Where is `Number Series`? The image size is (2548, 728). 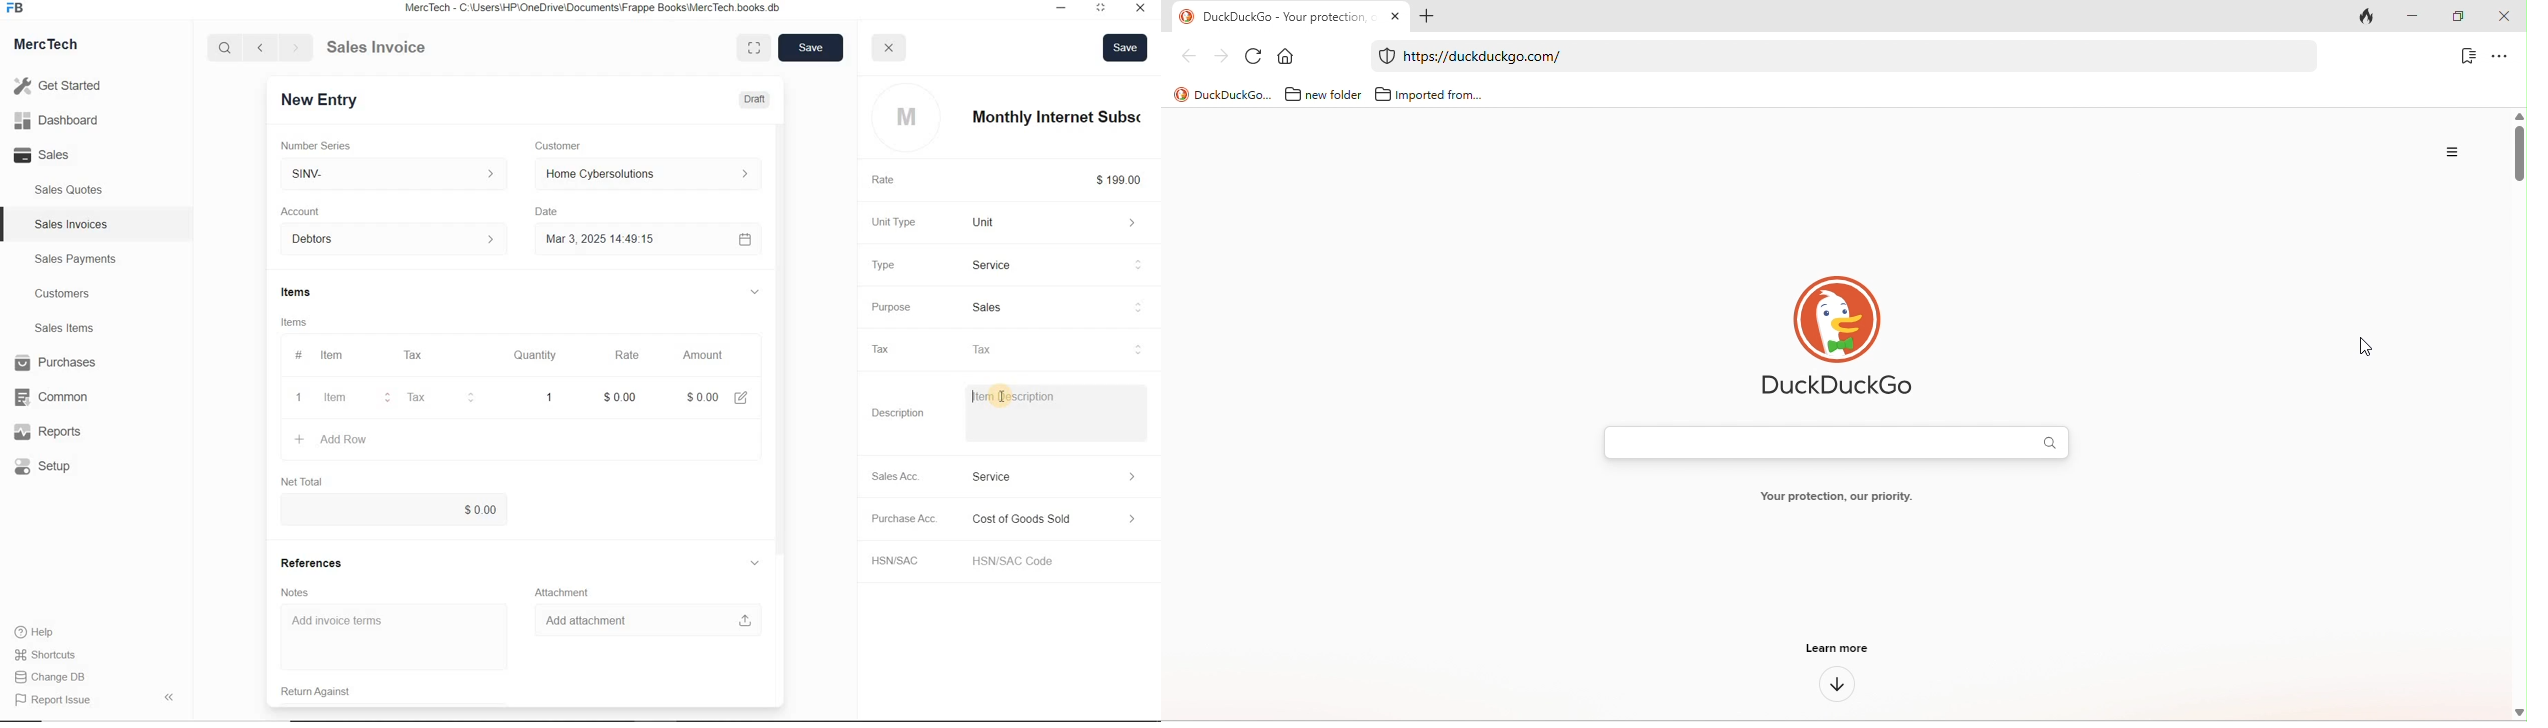 Number Series is located at coordinates (324, 144).